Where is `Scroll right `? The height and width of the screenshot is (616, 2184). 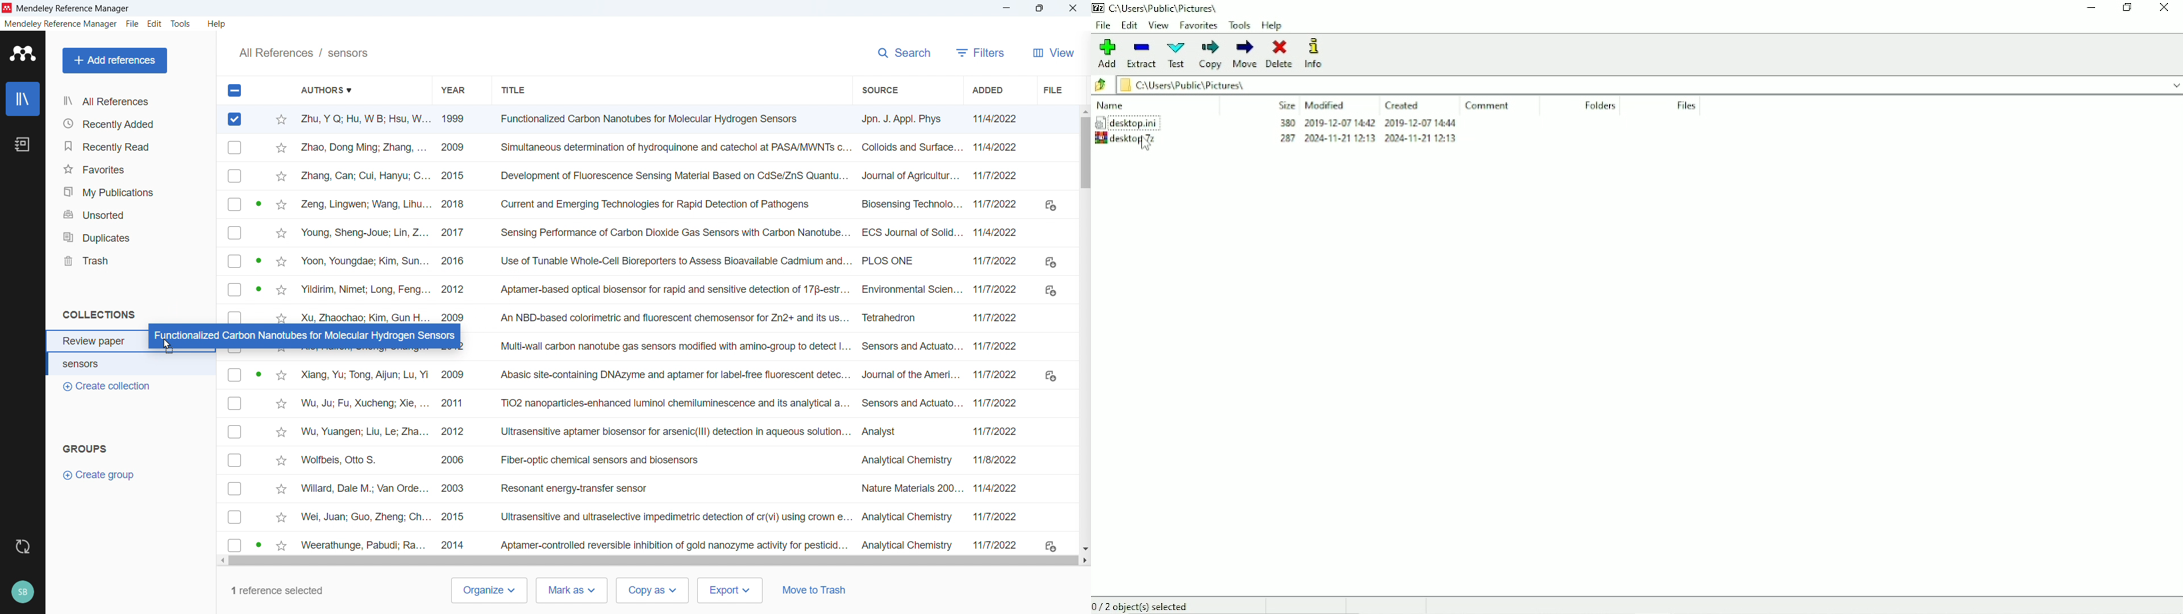
Scroll right  is located at coordinates (1085, 560).